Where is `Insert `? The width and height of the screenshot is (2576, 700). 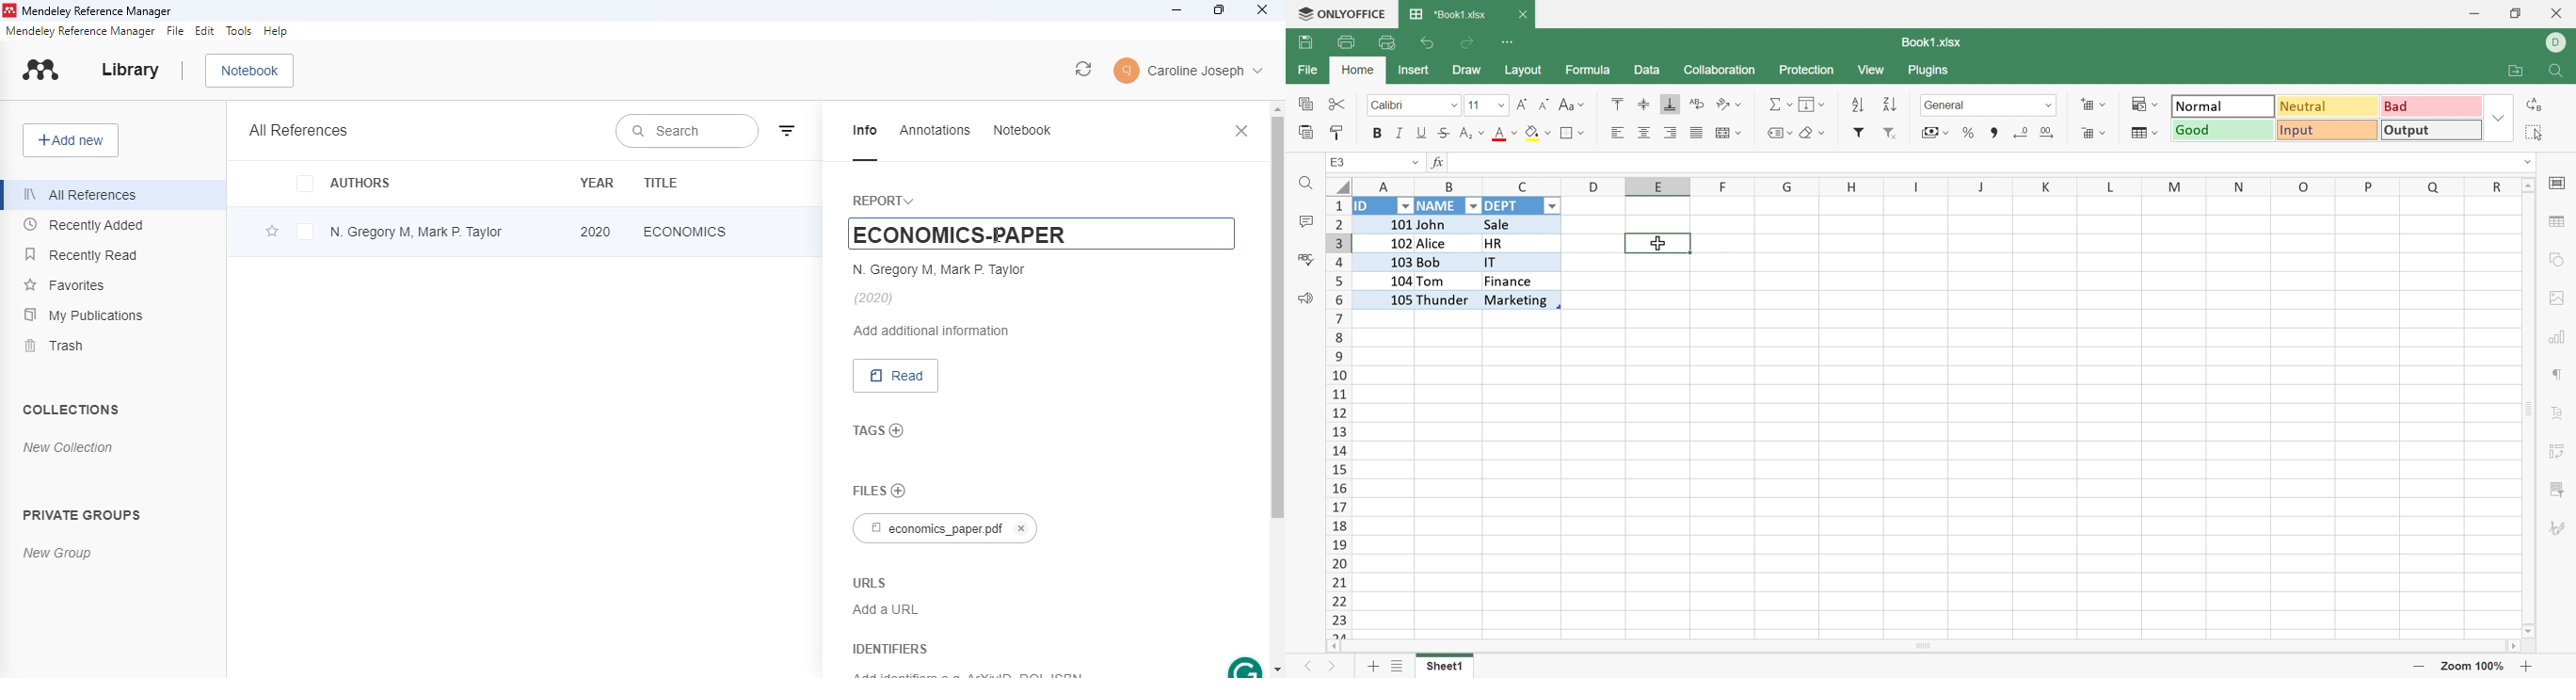
Insert  is located at coordinates (2094, 105).